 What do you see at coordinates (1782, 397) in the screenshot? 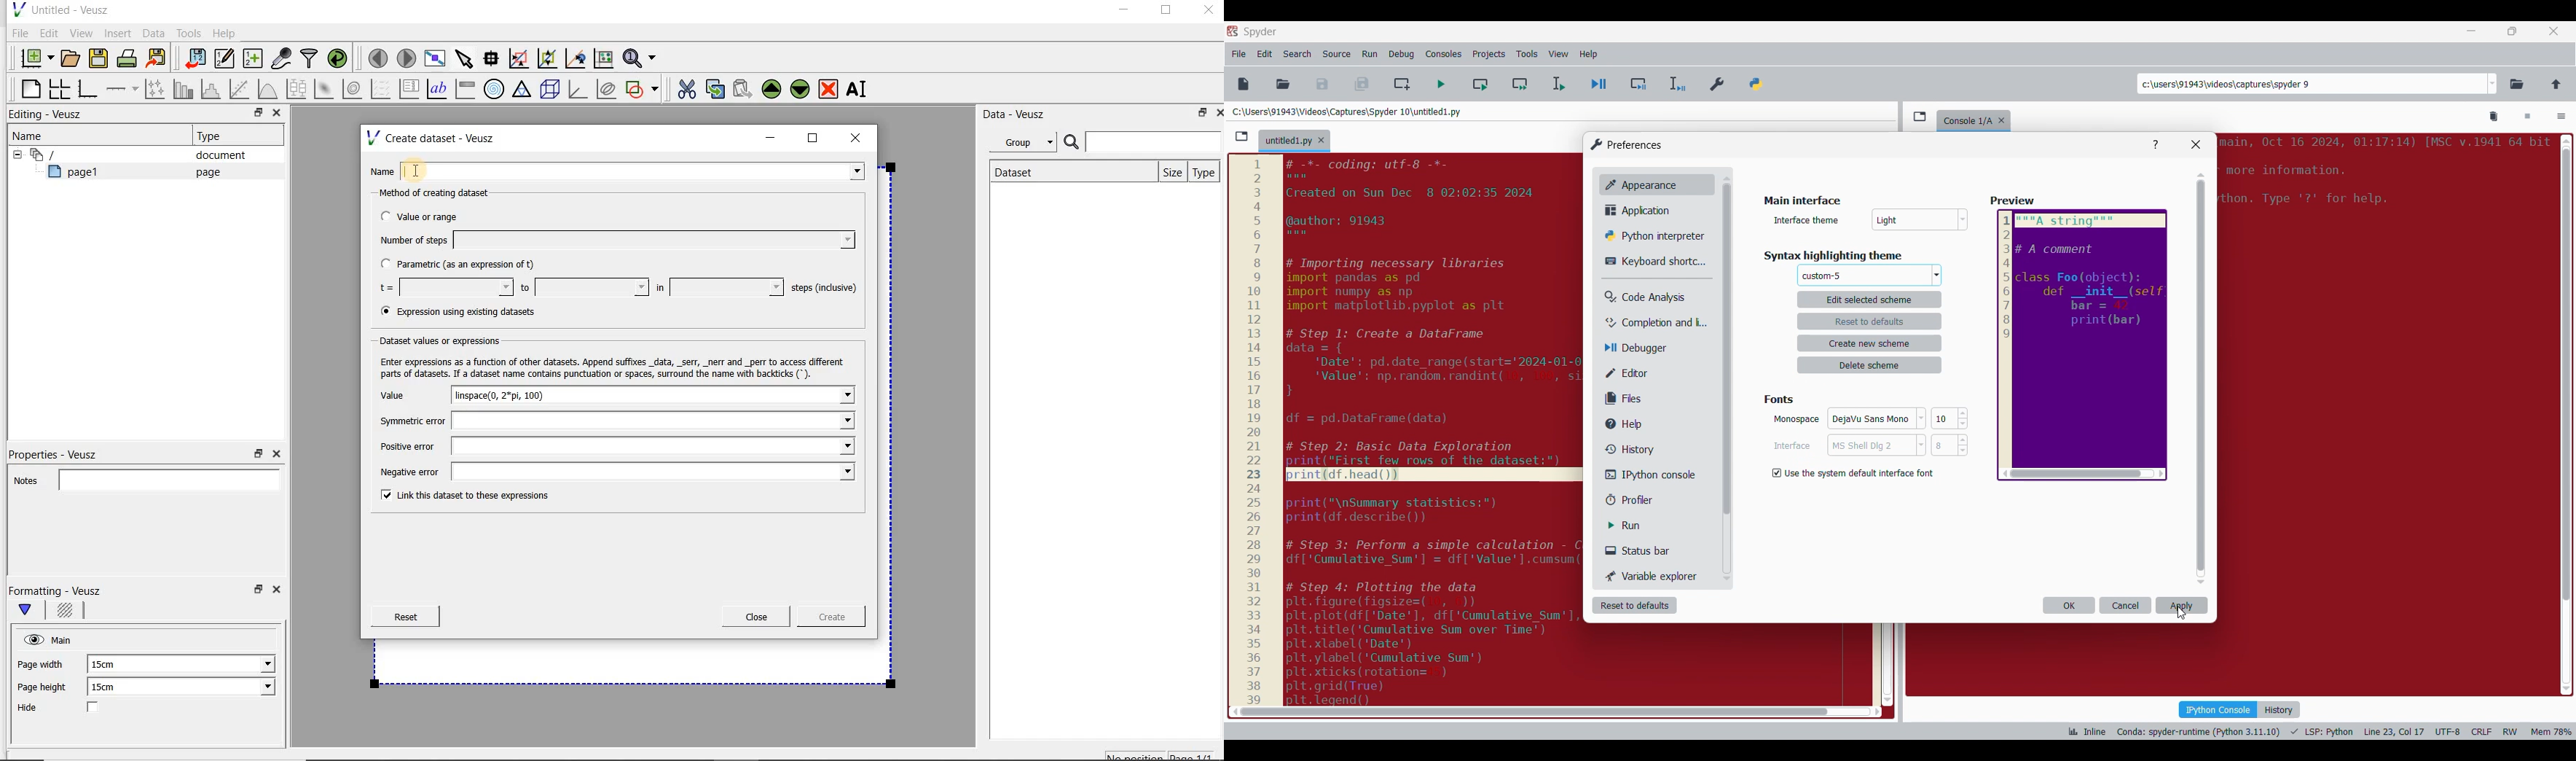
I see `fonts` at bounding box center [1782, 397].